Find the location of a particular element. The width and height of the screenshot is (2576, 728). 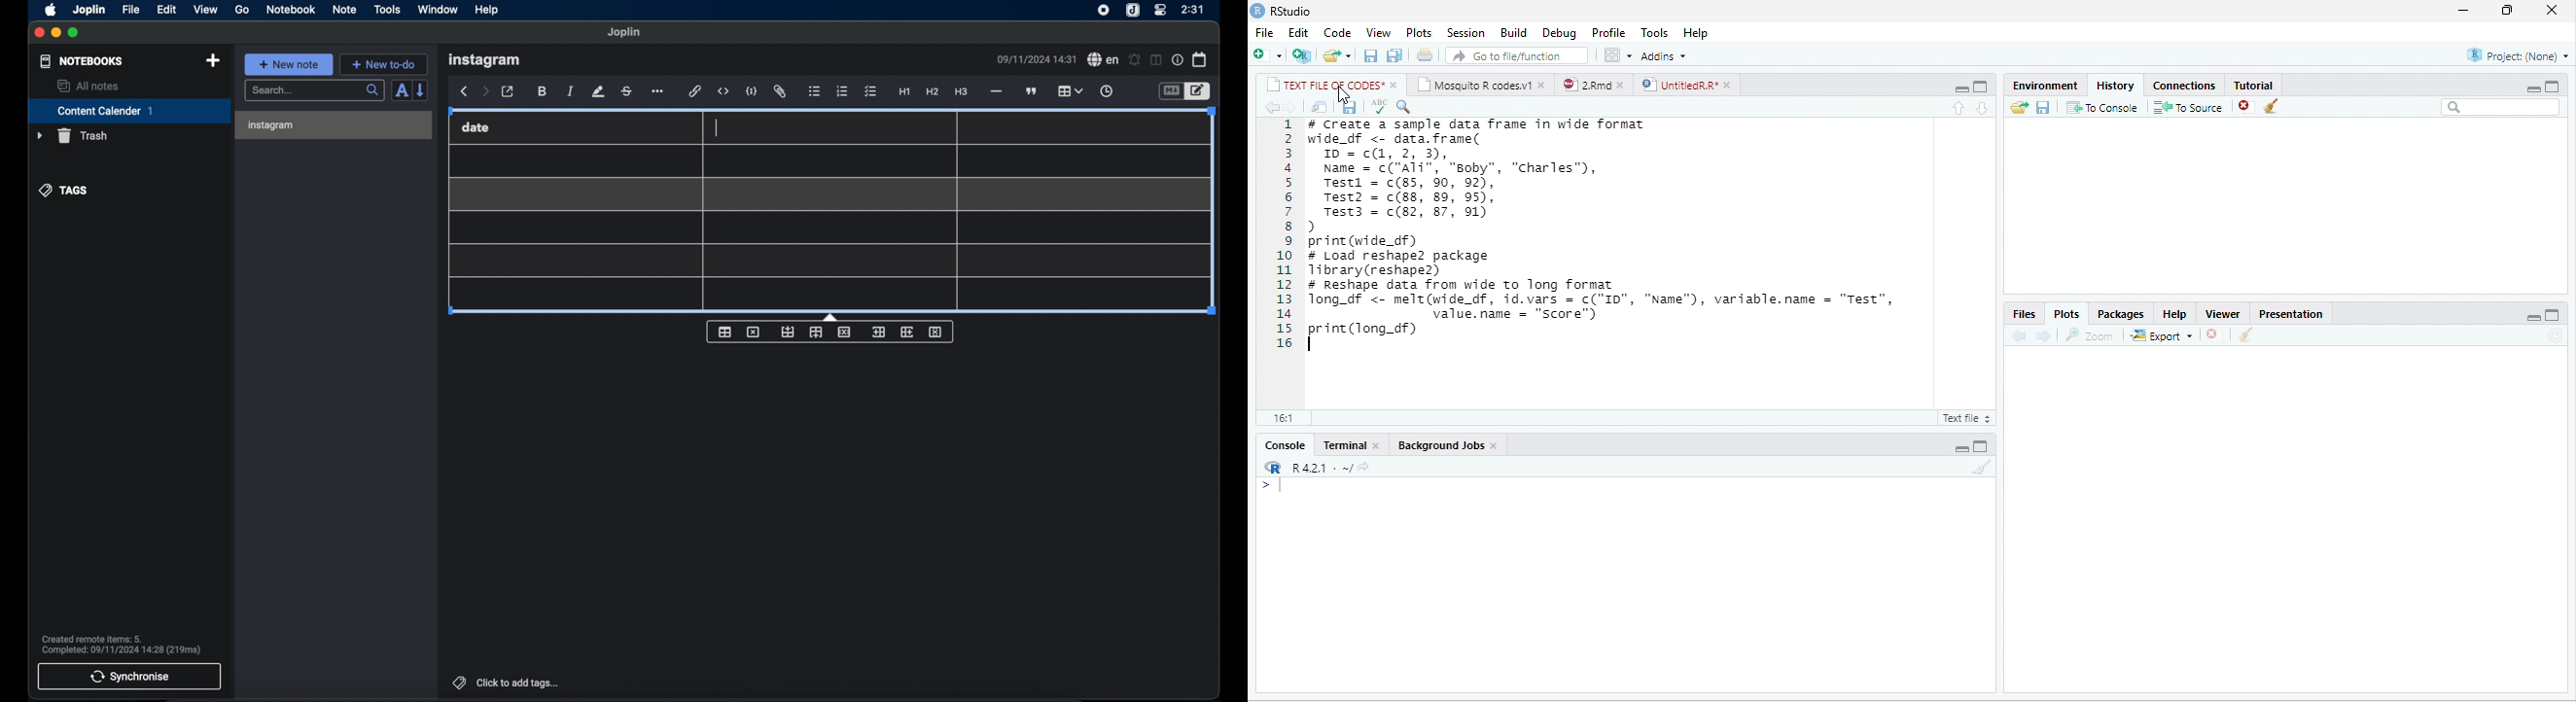

toggle editor layout is located at coordinates (1157, 60).